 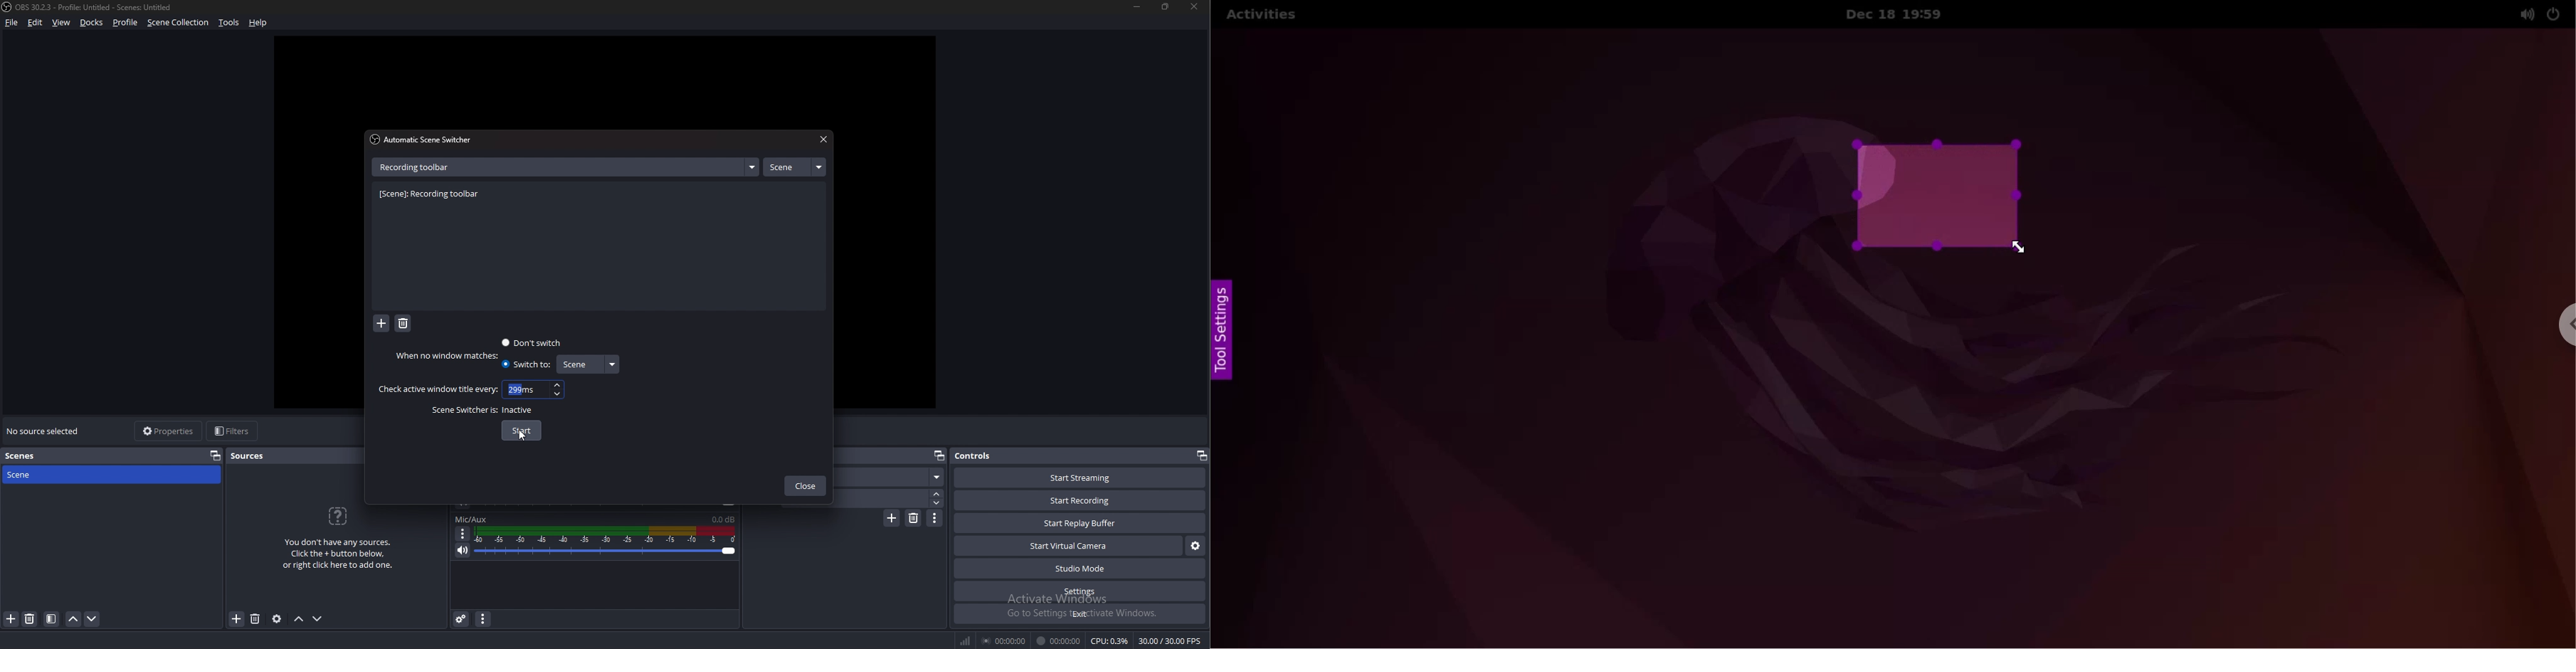 I want to click on add, so click(x=382, y=324).